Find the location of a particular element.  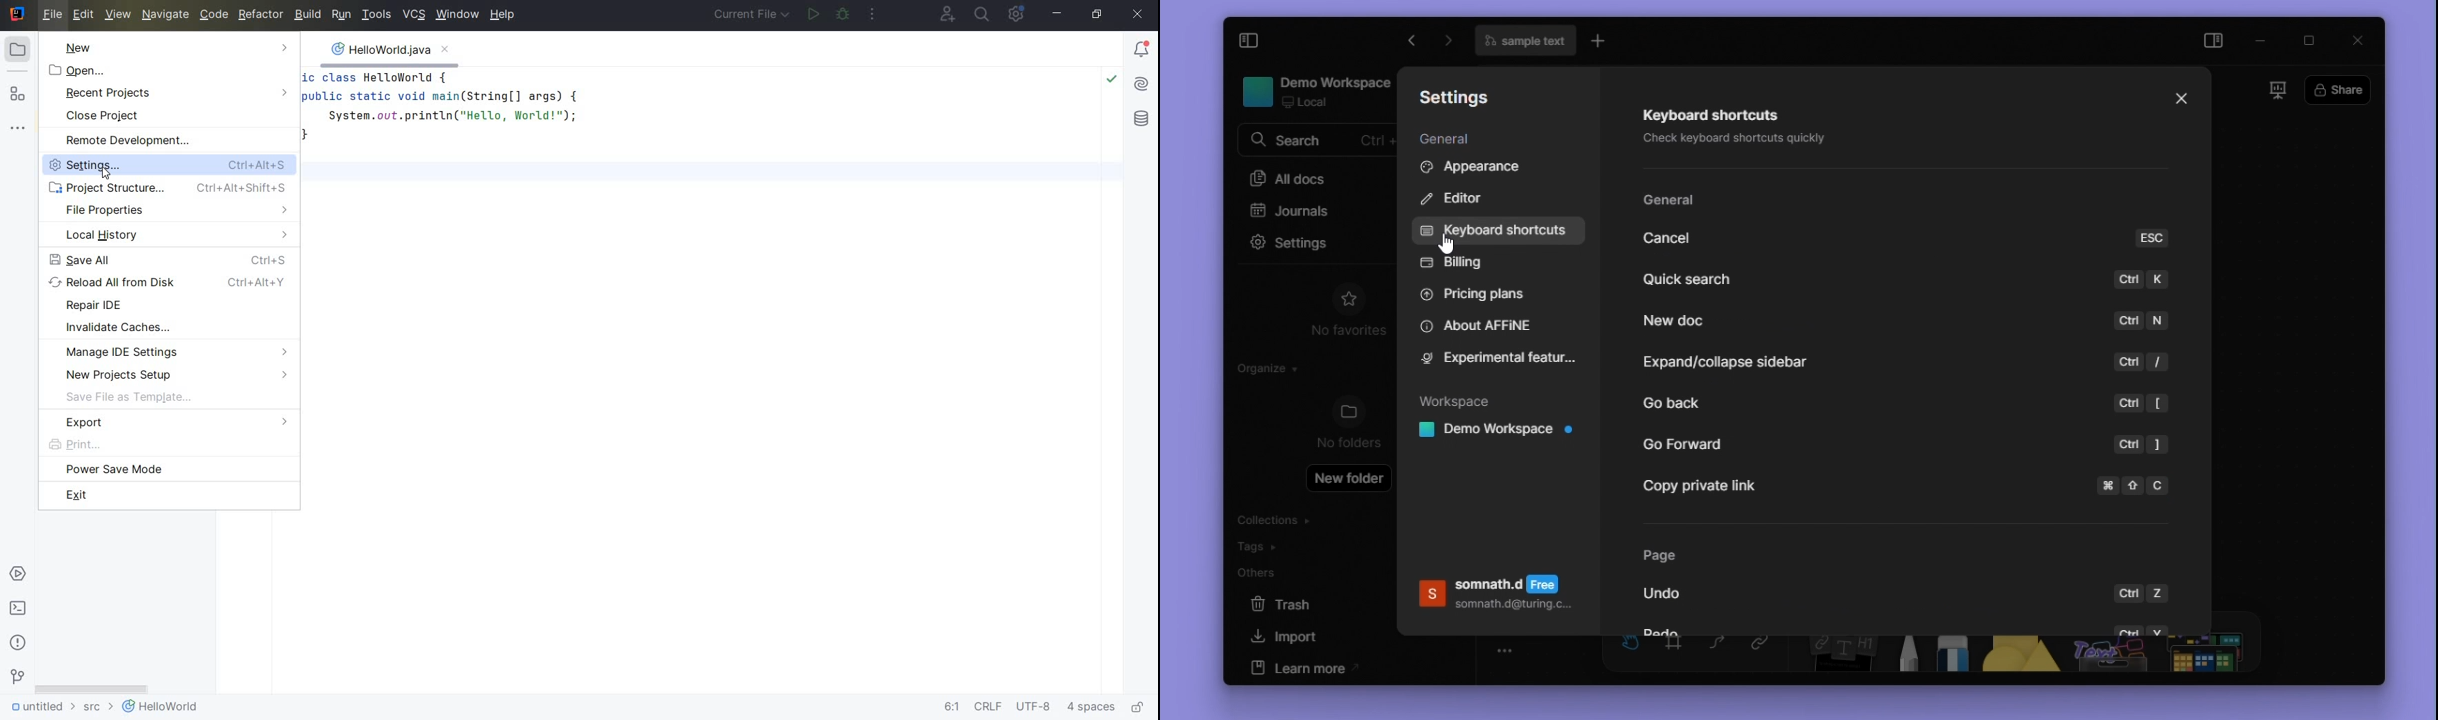

favourites is located at coordinates (1348, 297).